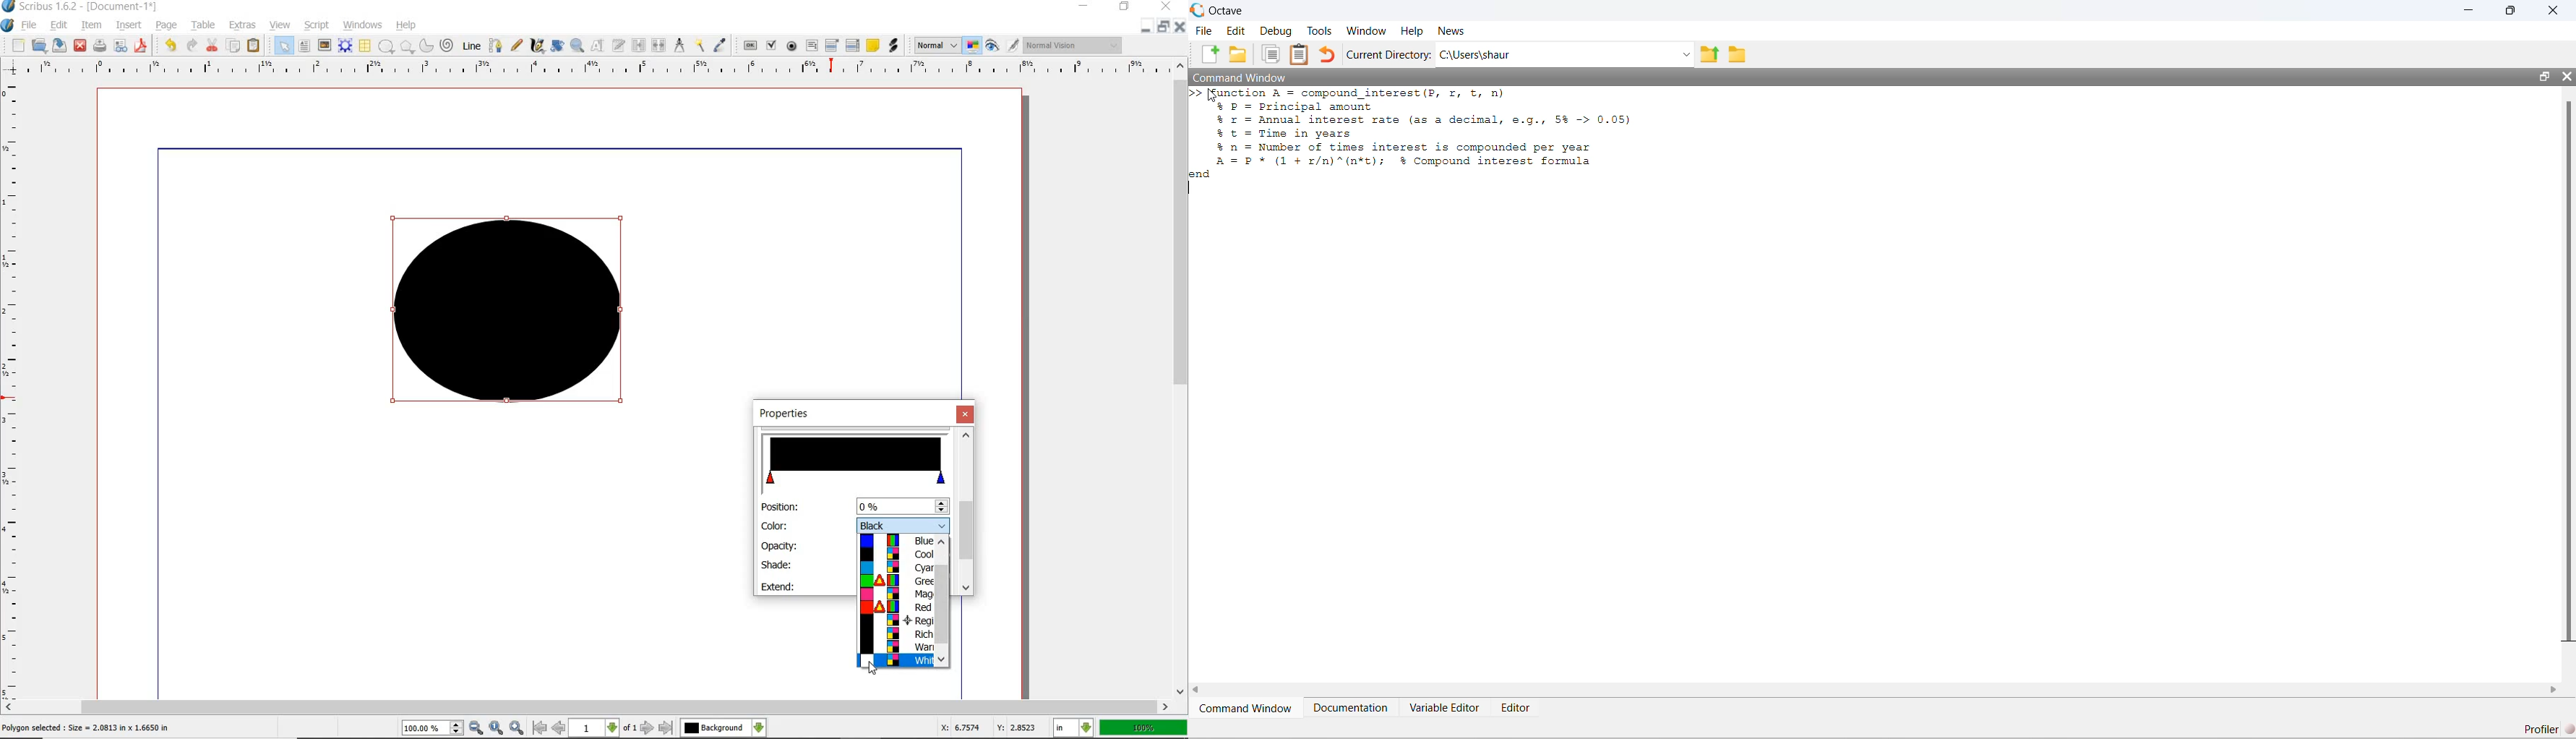 The width and height of the screenshot is (2576, 756). Describe the element at coordinates (781, 545) in the screenshot. I see `opacity` at that location.